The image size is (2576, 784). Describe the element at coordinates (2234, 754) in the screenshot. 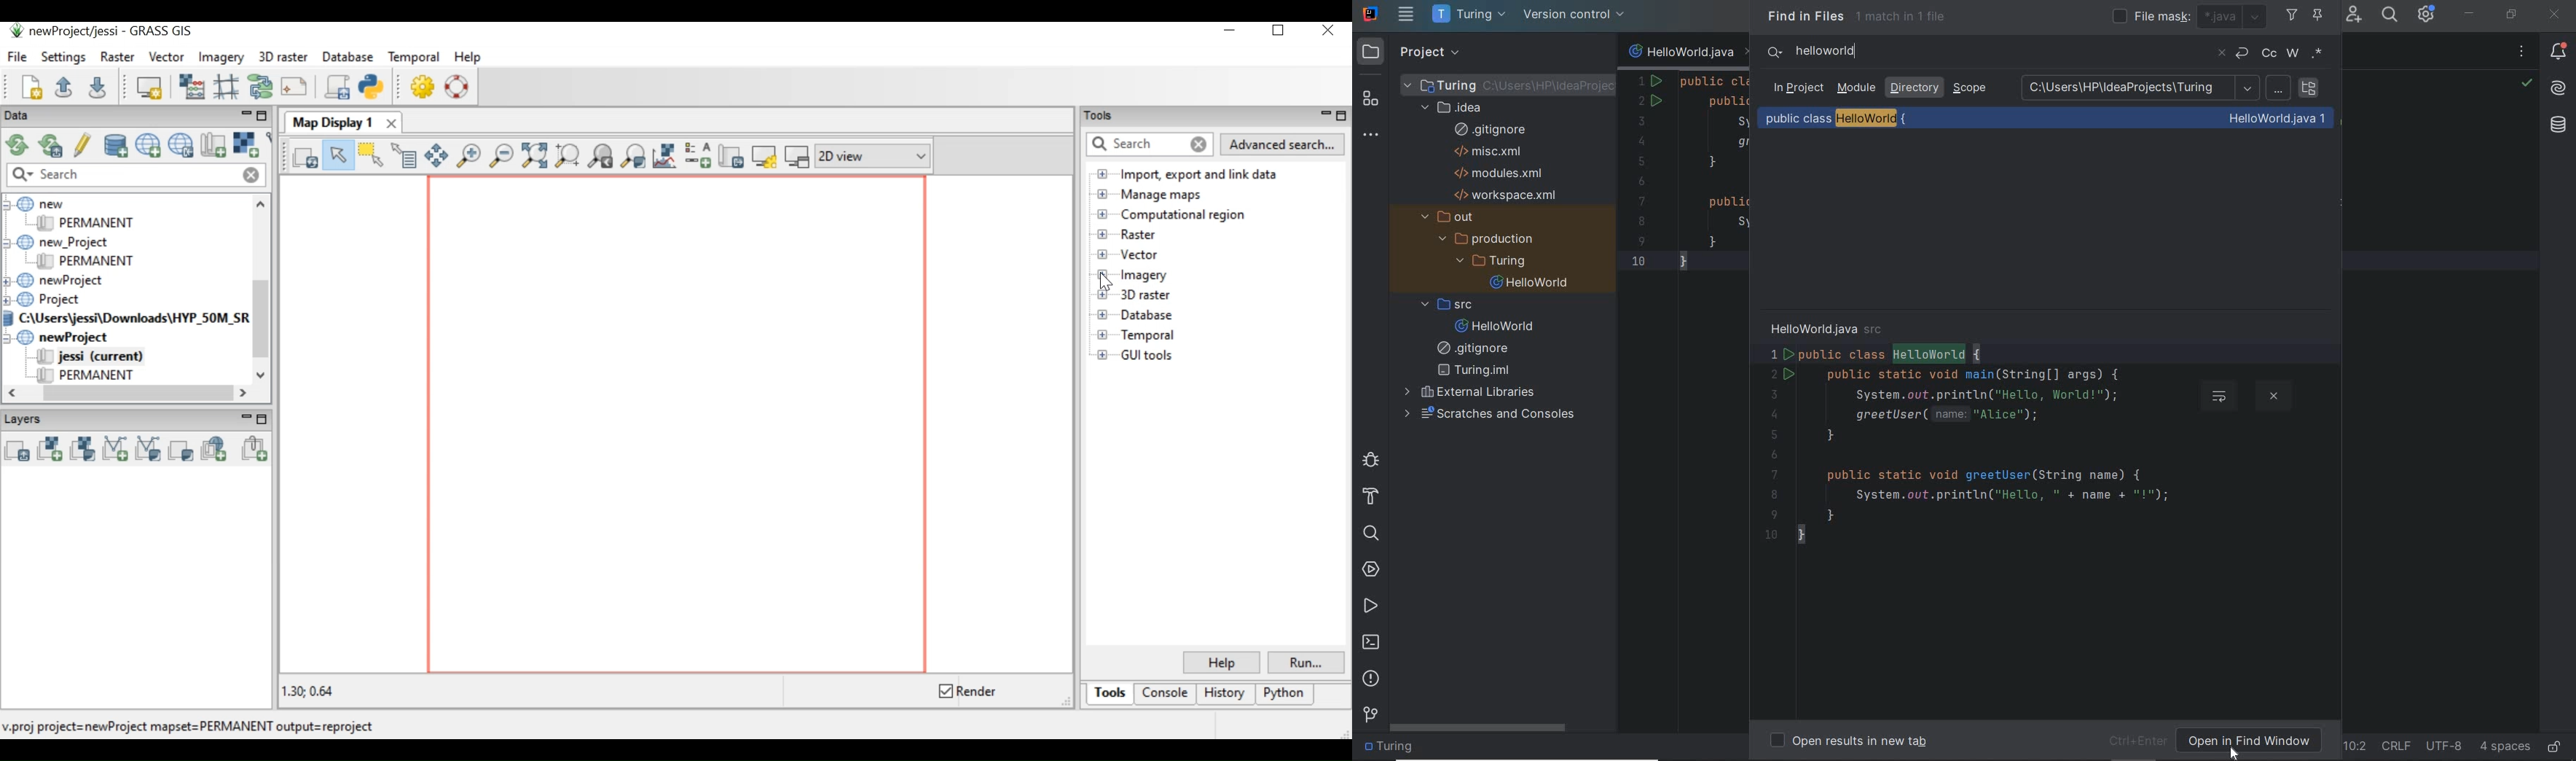

I see `cursor` at that location.